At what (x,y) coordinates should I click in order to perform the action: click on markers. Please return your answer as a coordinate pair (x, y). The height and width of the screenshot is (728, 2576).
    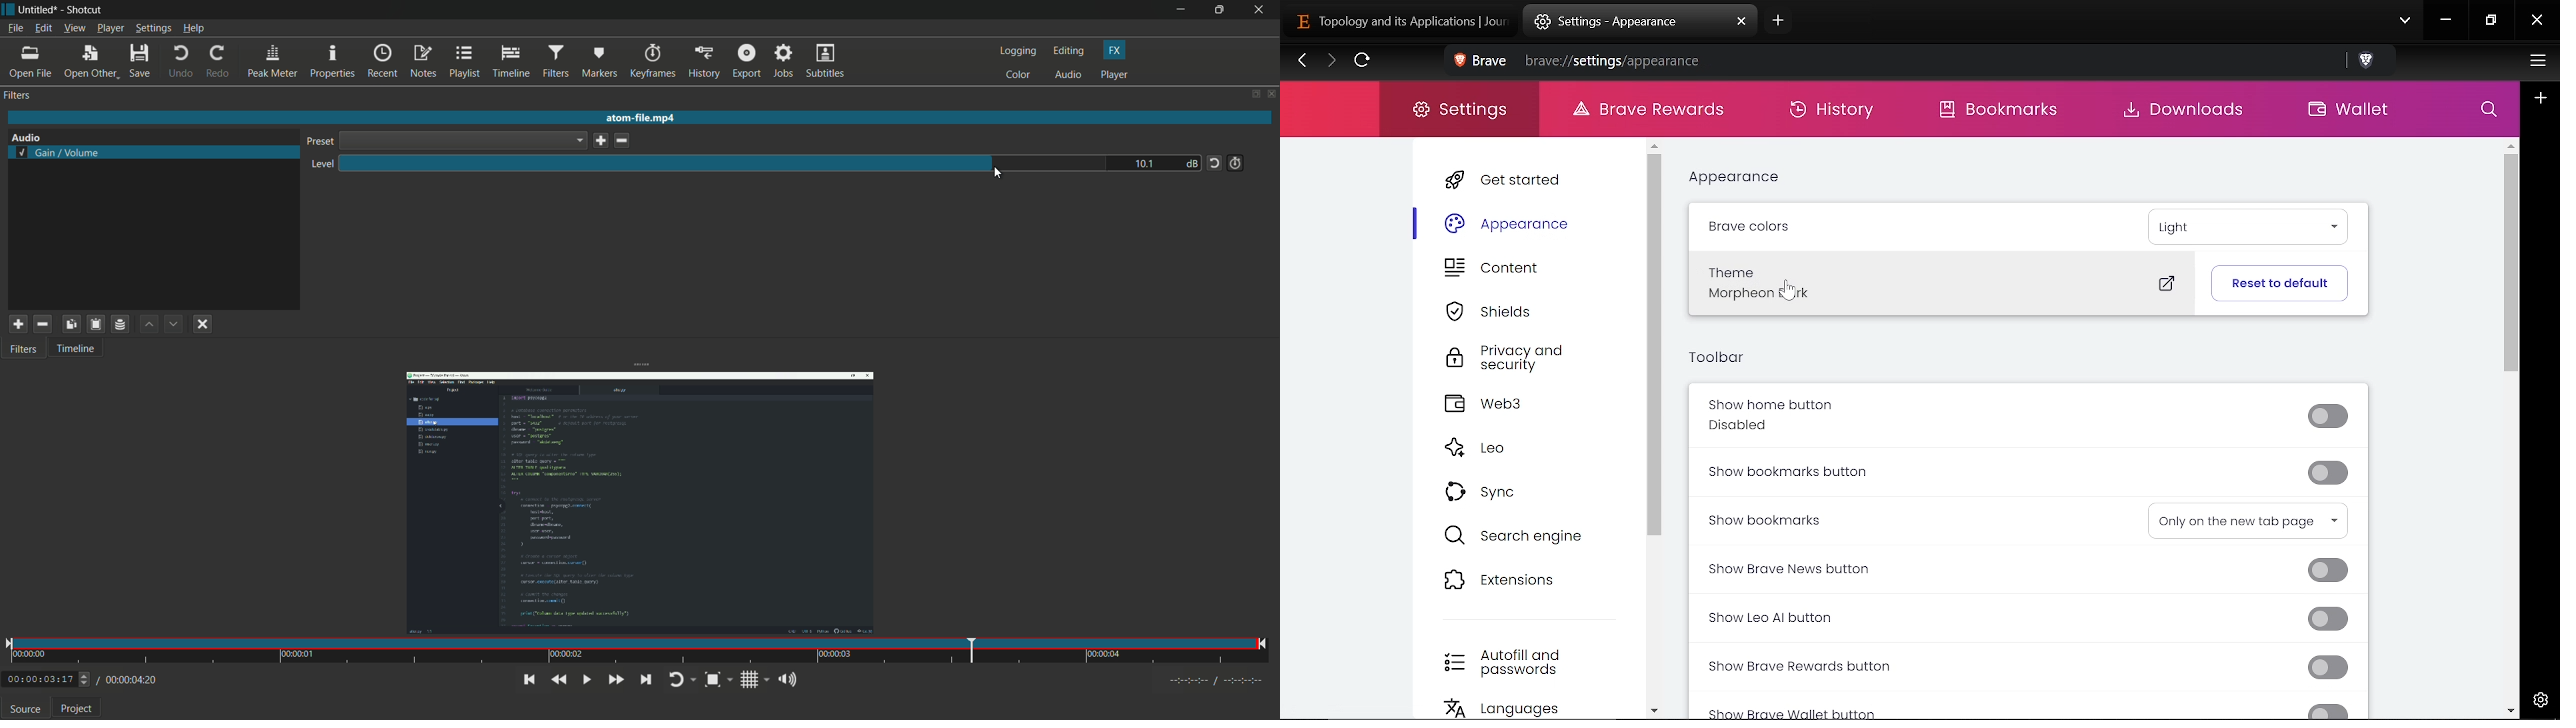
    Looking at the image, I should click on (599, 62).